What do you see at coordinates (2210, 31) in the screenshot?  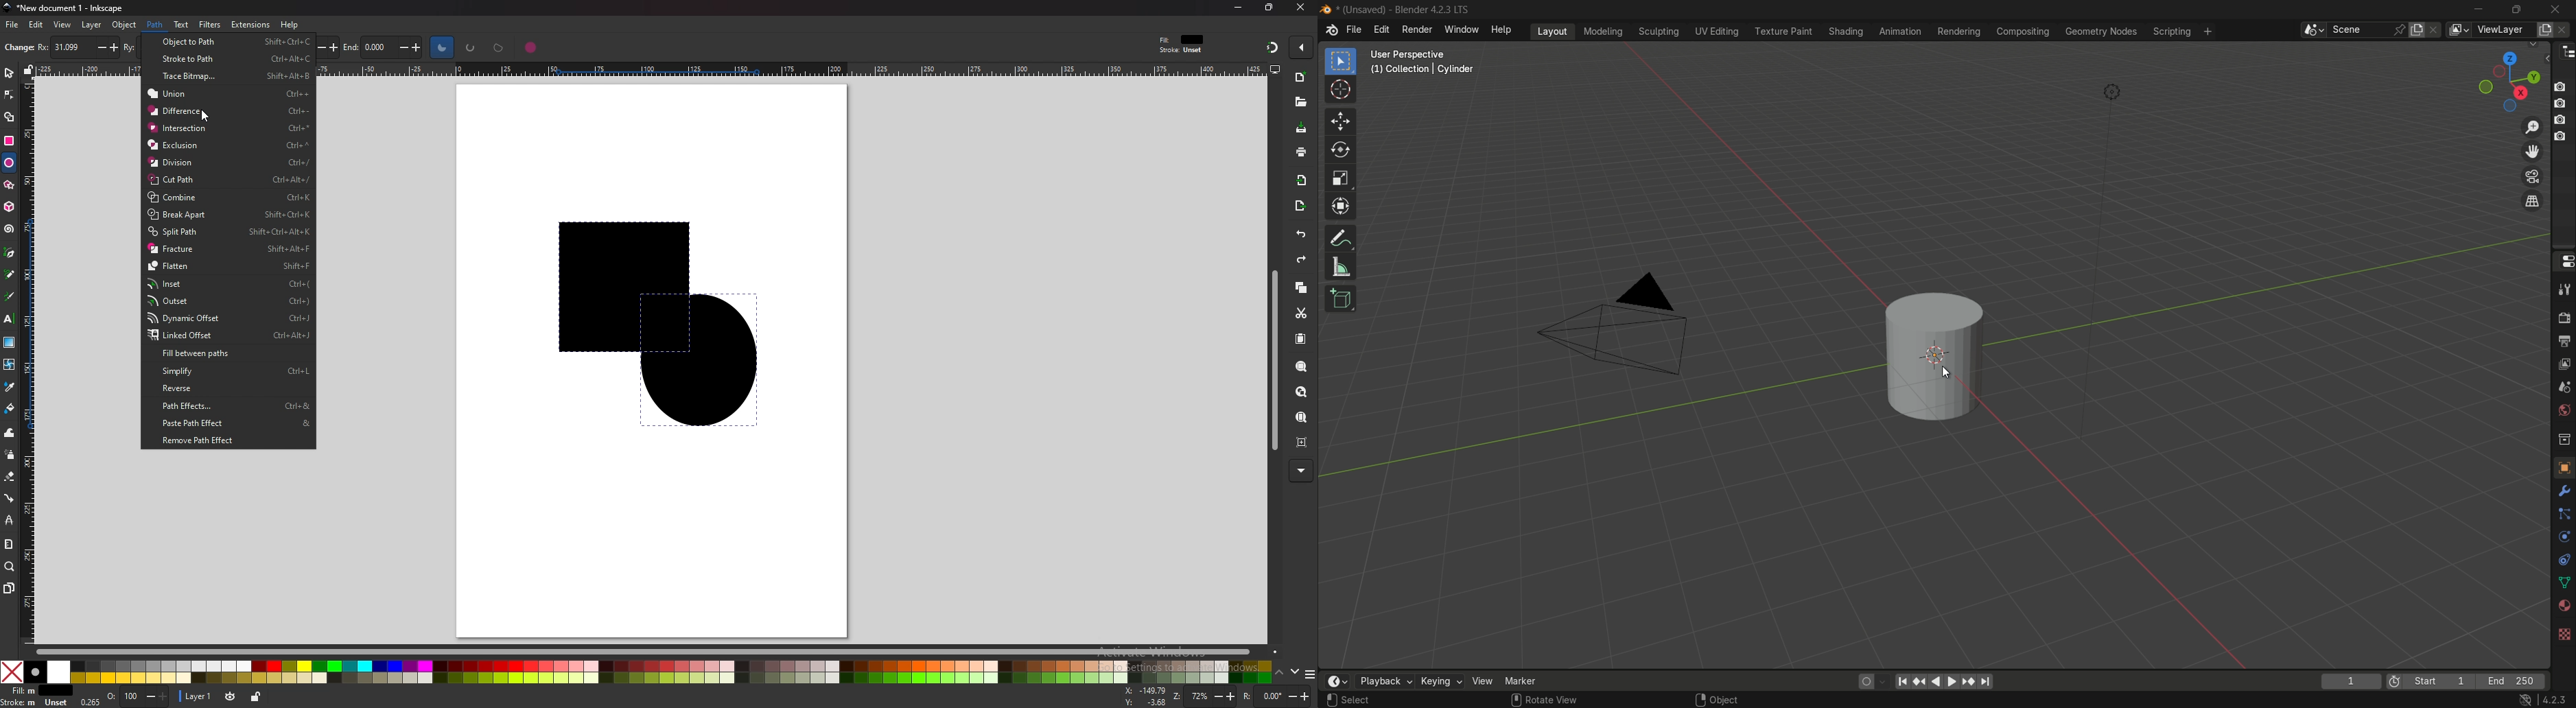 I see `add workplace` at bounding box center [2210, 31].